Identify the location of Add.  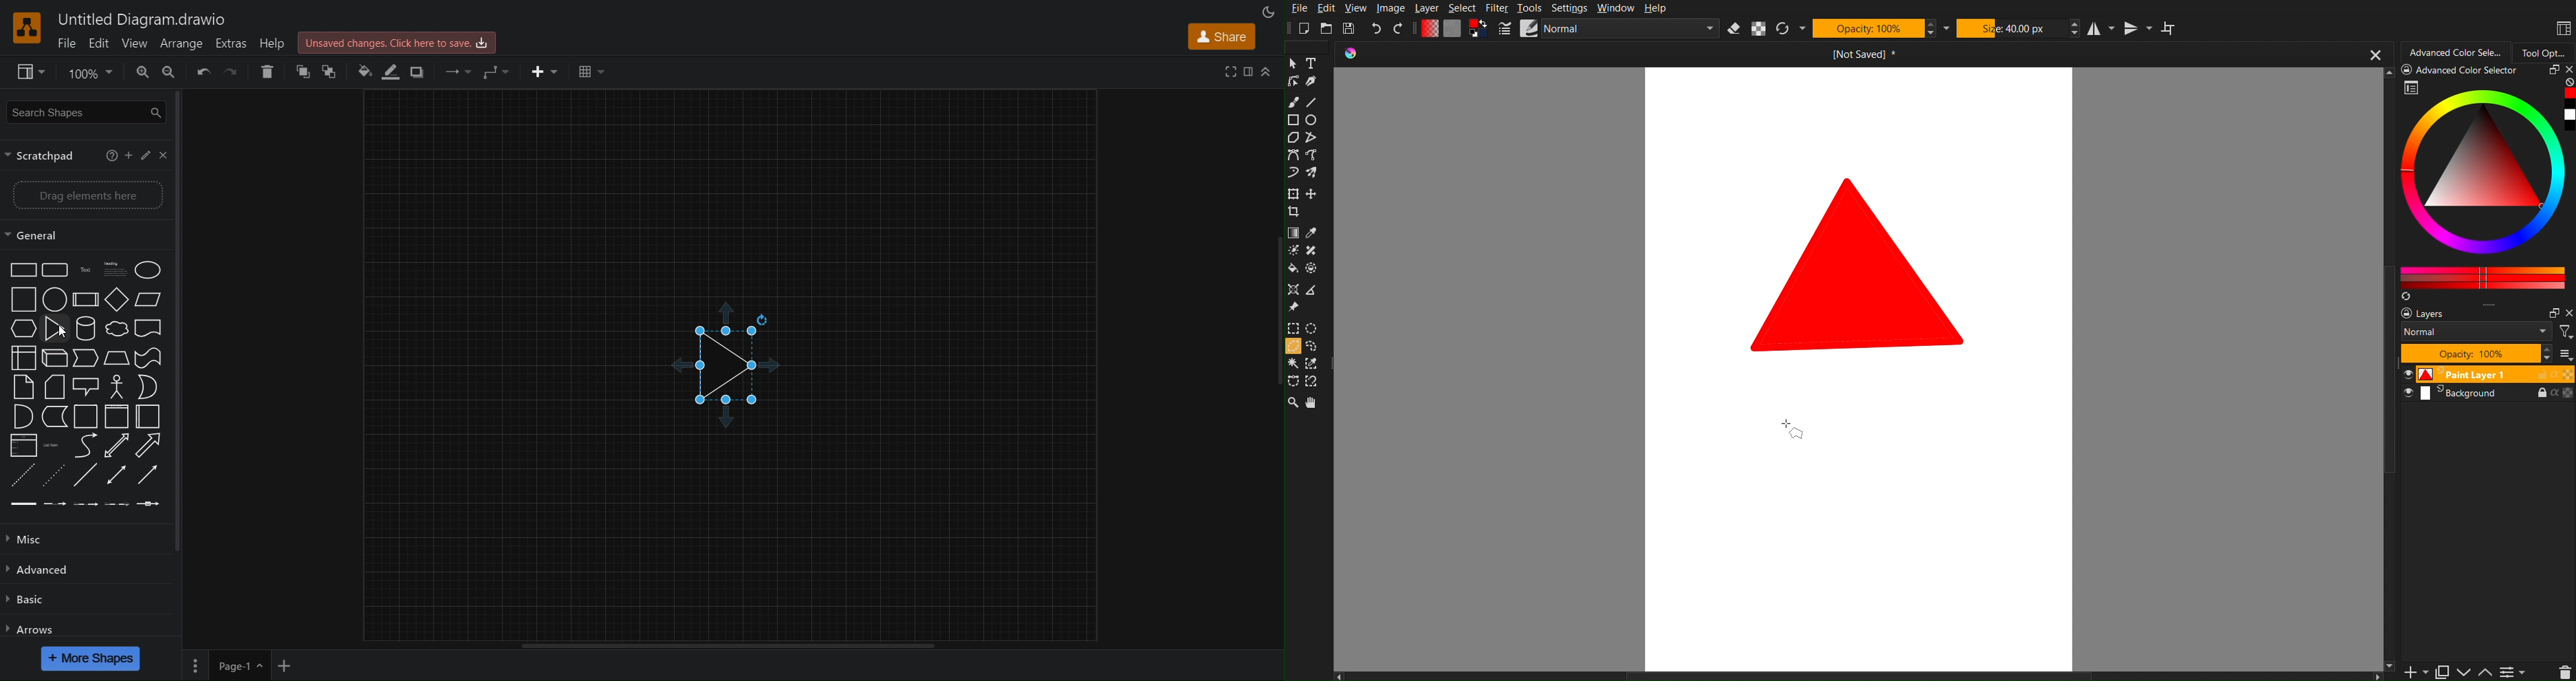
(2412, 672).